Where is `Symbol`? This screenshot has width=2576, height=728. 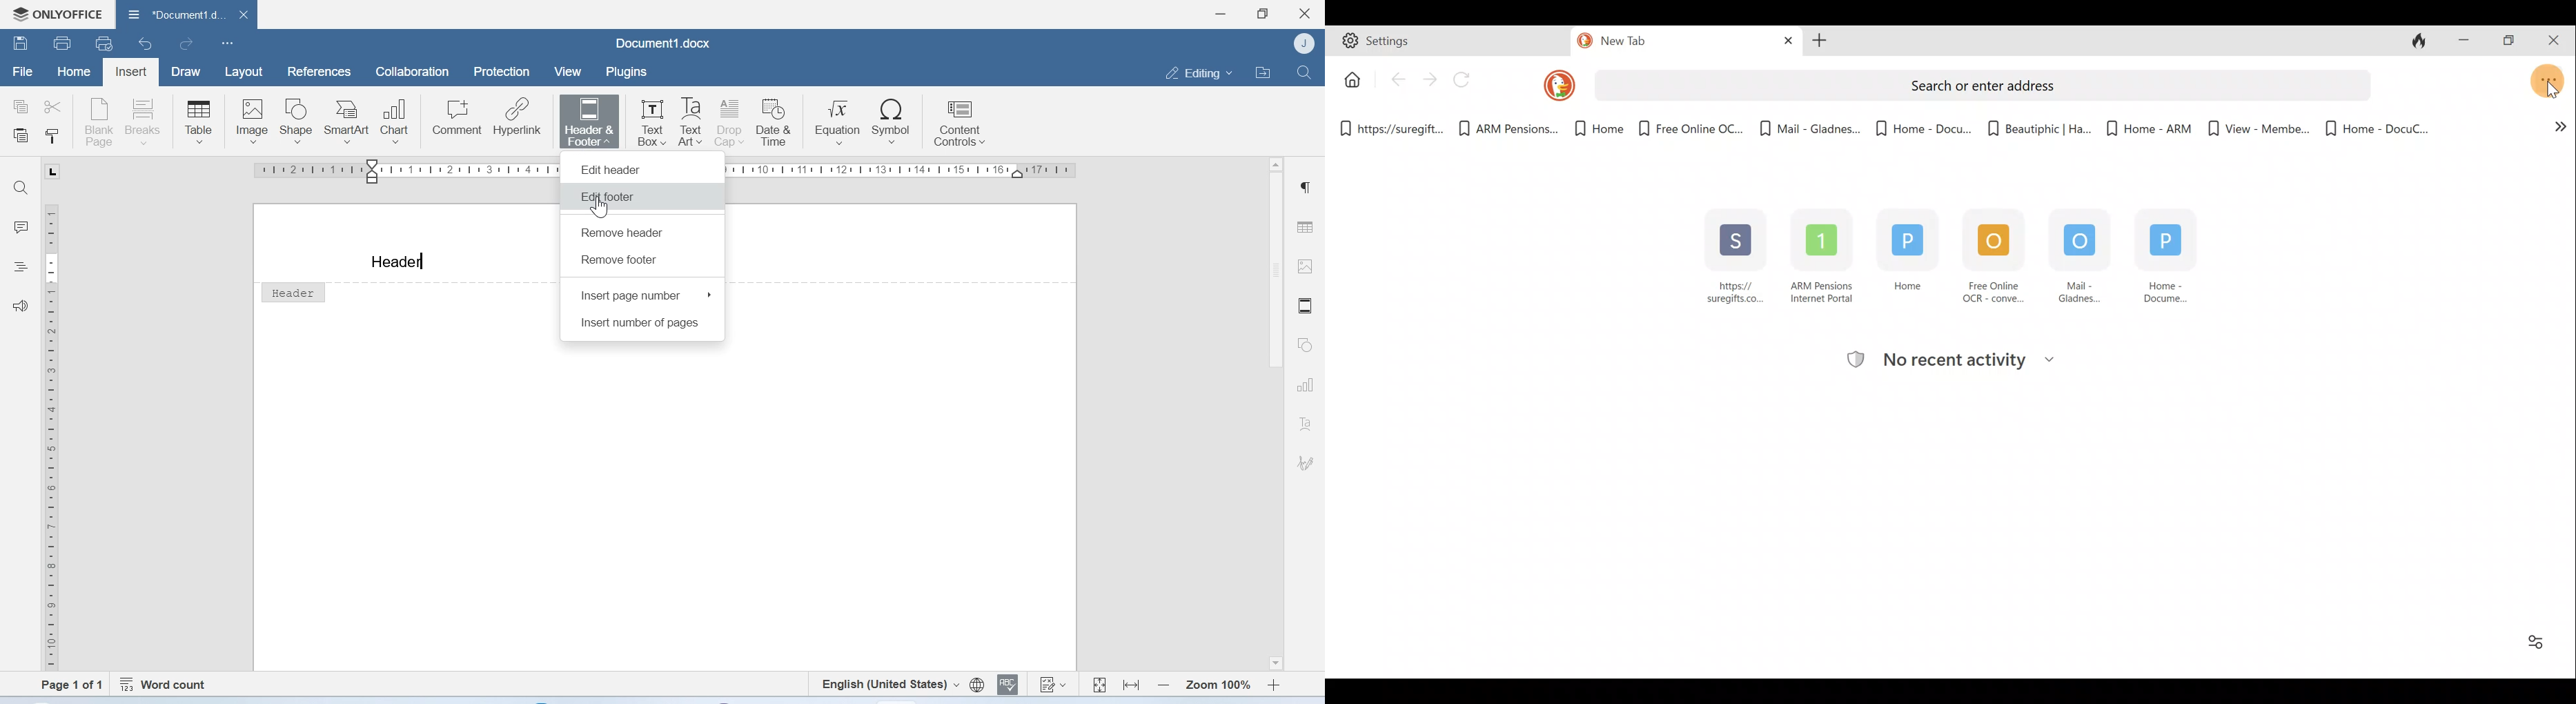 Symbol is located at coordinates (893, 121).